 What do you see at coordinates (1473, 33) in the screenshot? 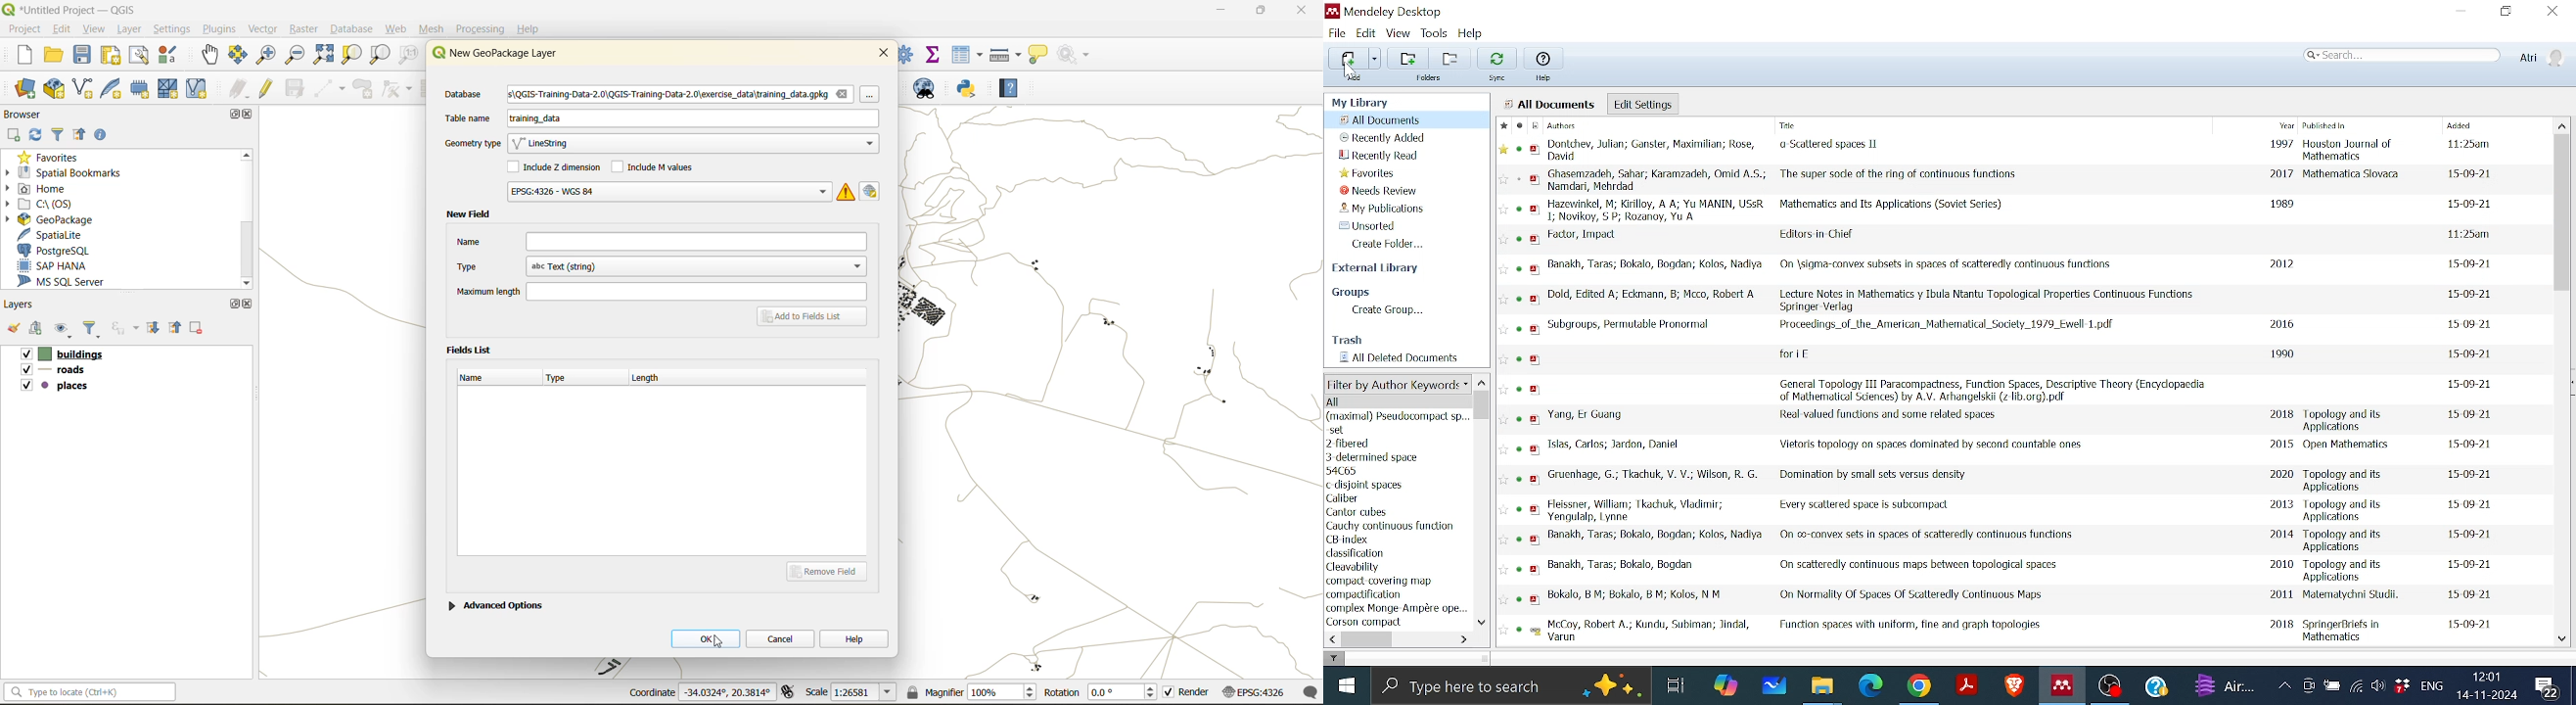
I see `Help` at bounding box center [1473, 33].